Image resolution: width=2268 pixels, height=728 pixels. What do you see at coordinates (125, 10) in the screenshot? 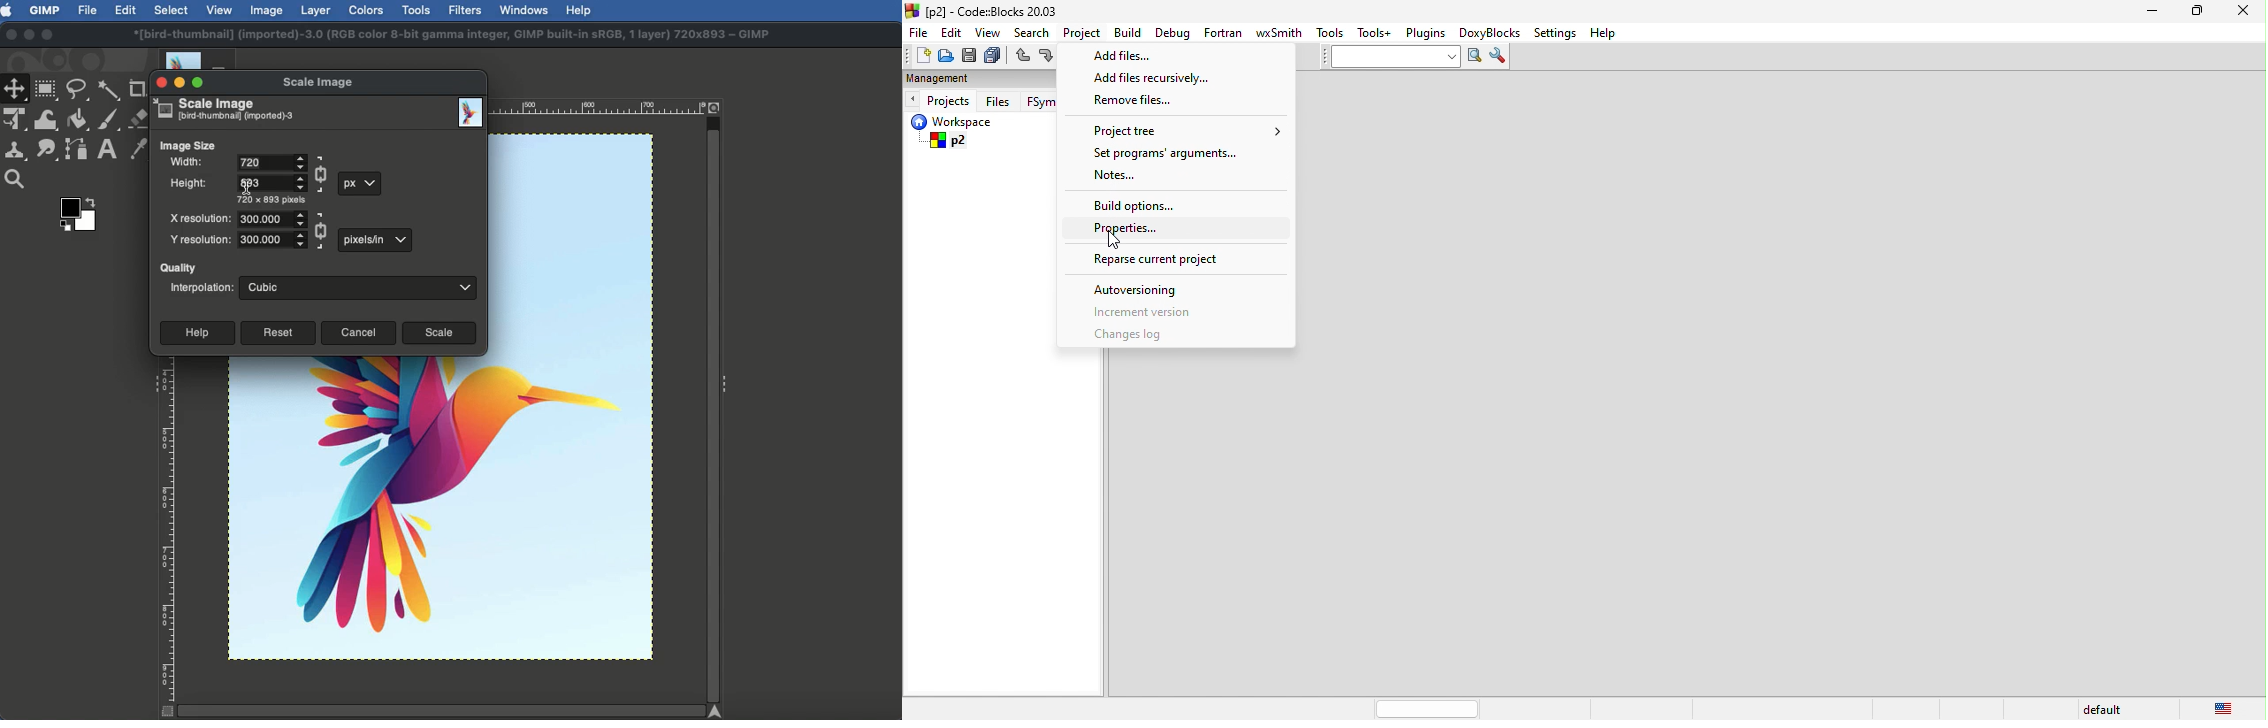
I see `Edit` at bounding box center [125, 10].